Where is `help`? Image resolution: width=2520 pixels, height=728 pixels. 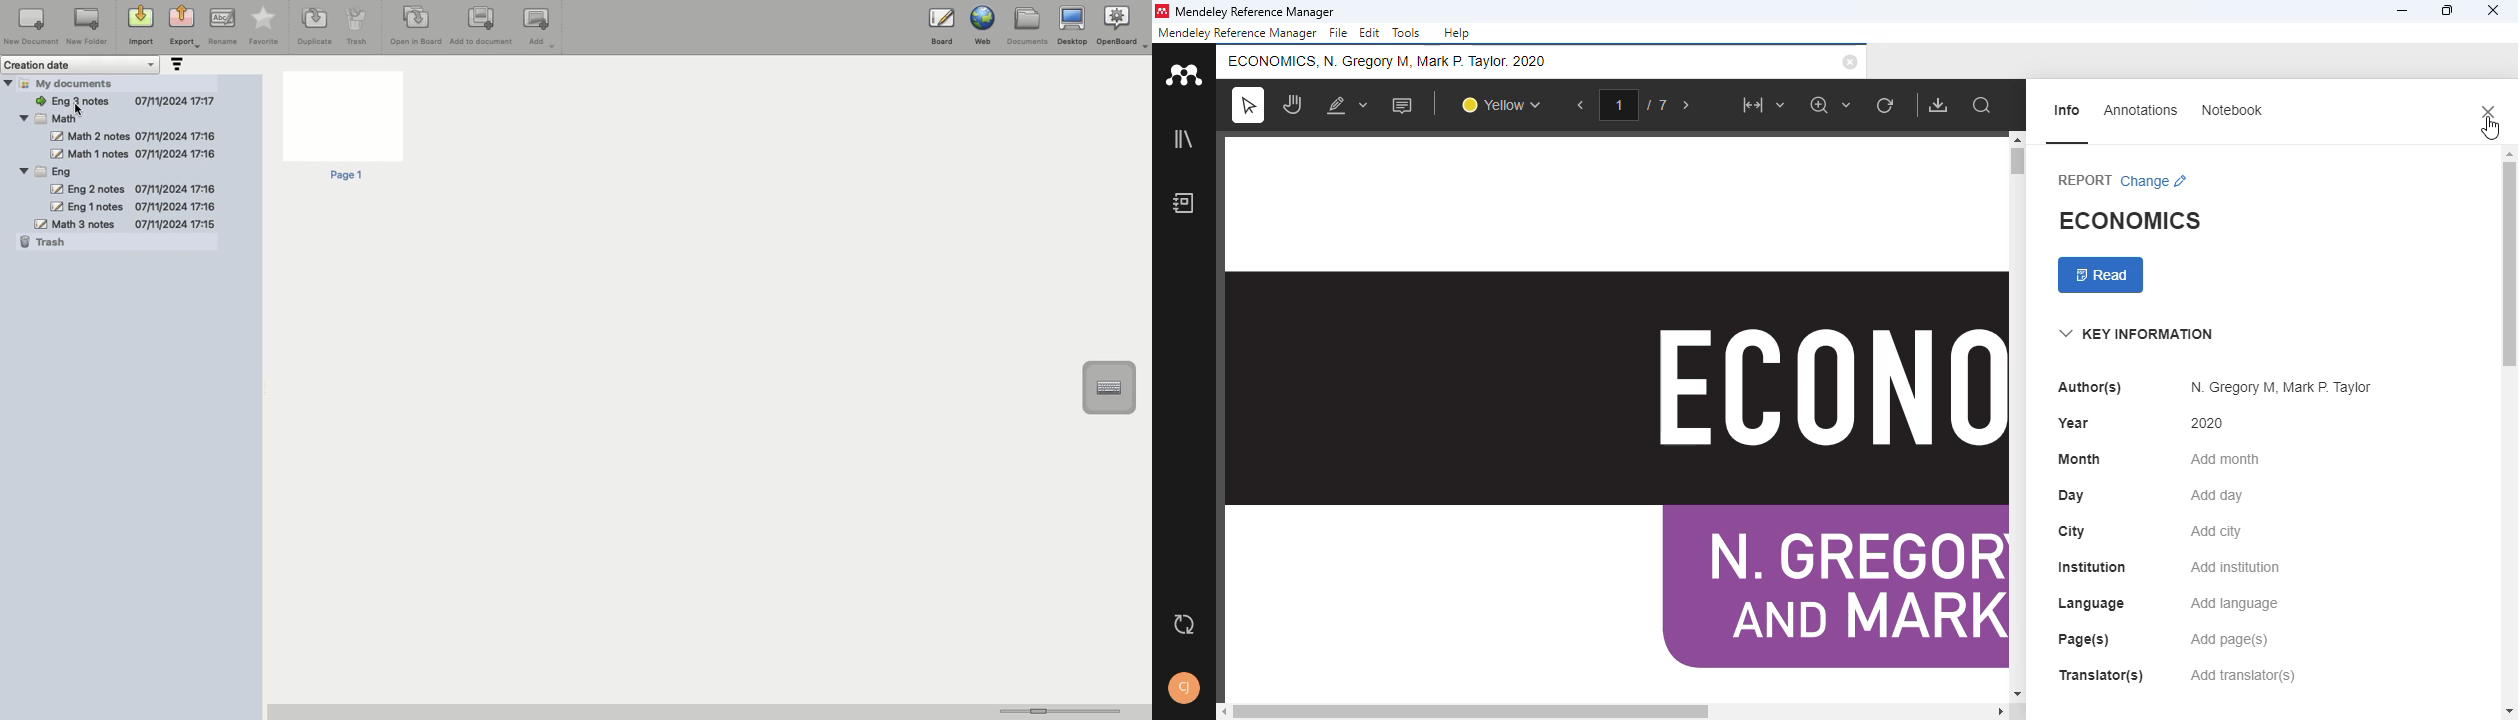 help is located at coordinates (1457, 33).